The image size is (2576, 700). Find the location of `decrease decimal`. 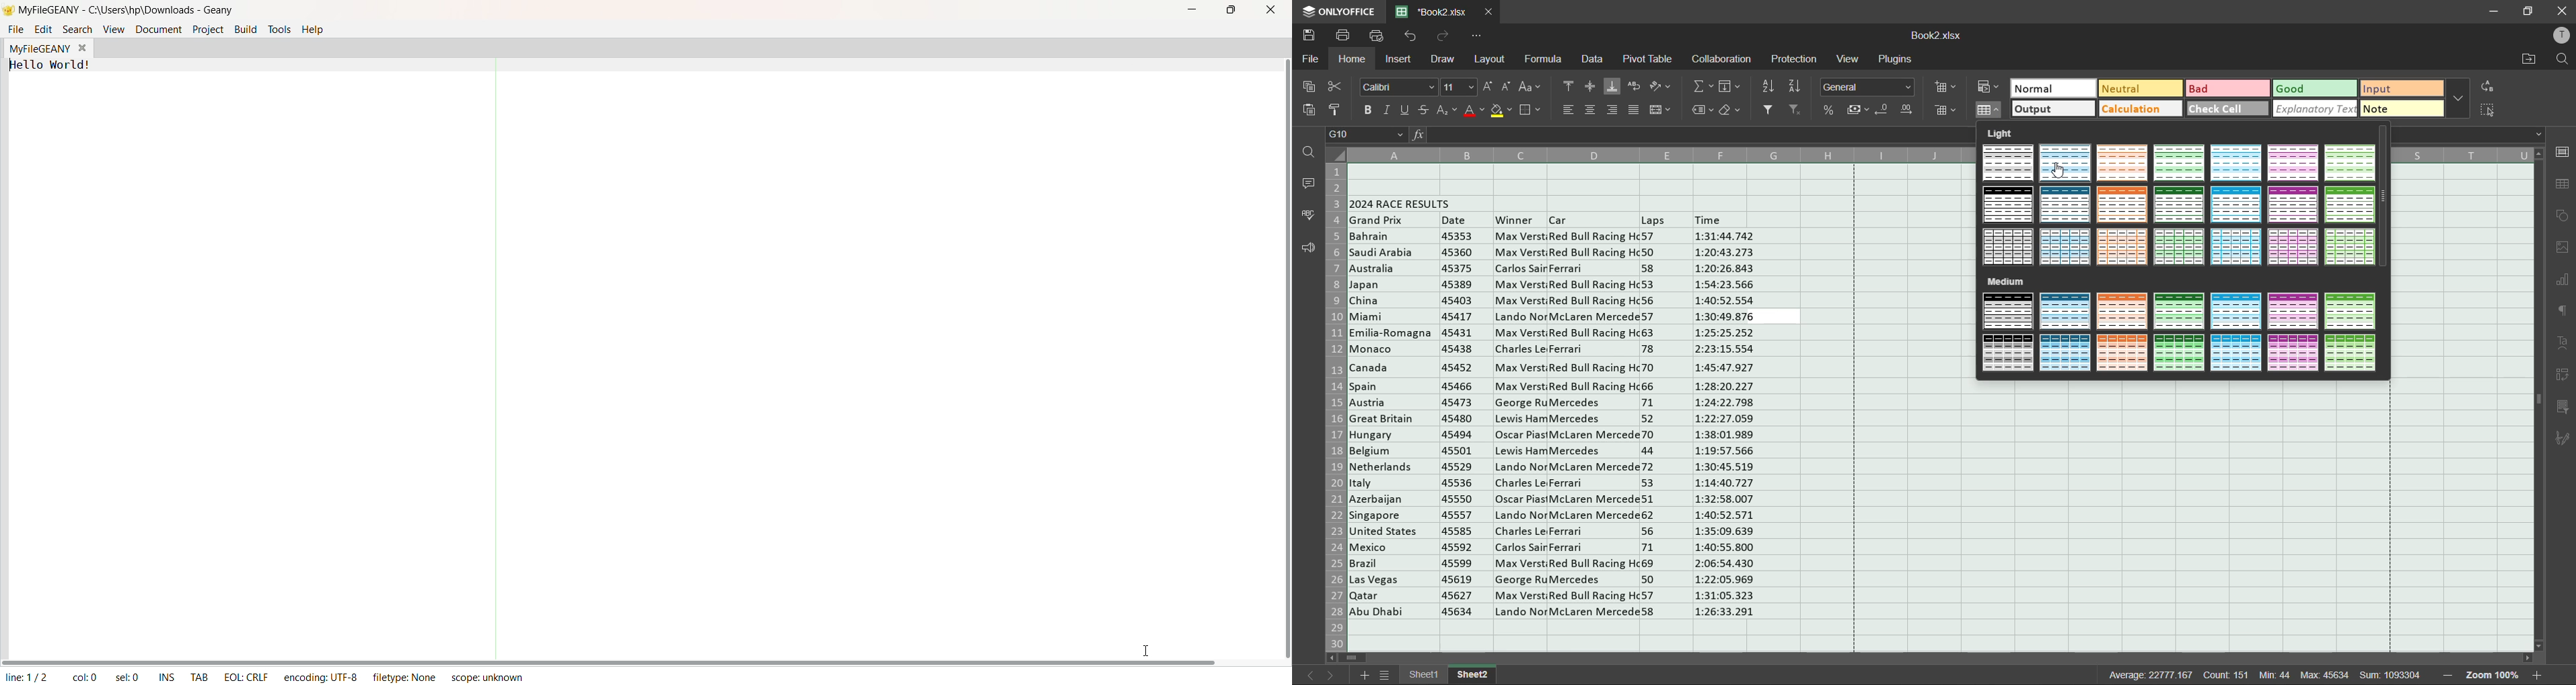

decrease decimal is located at coordinates (1885, 110).